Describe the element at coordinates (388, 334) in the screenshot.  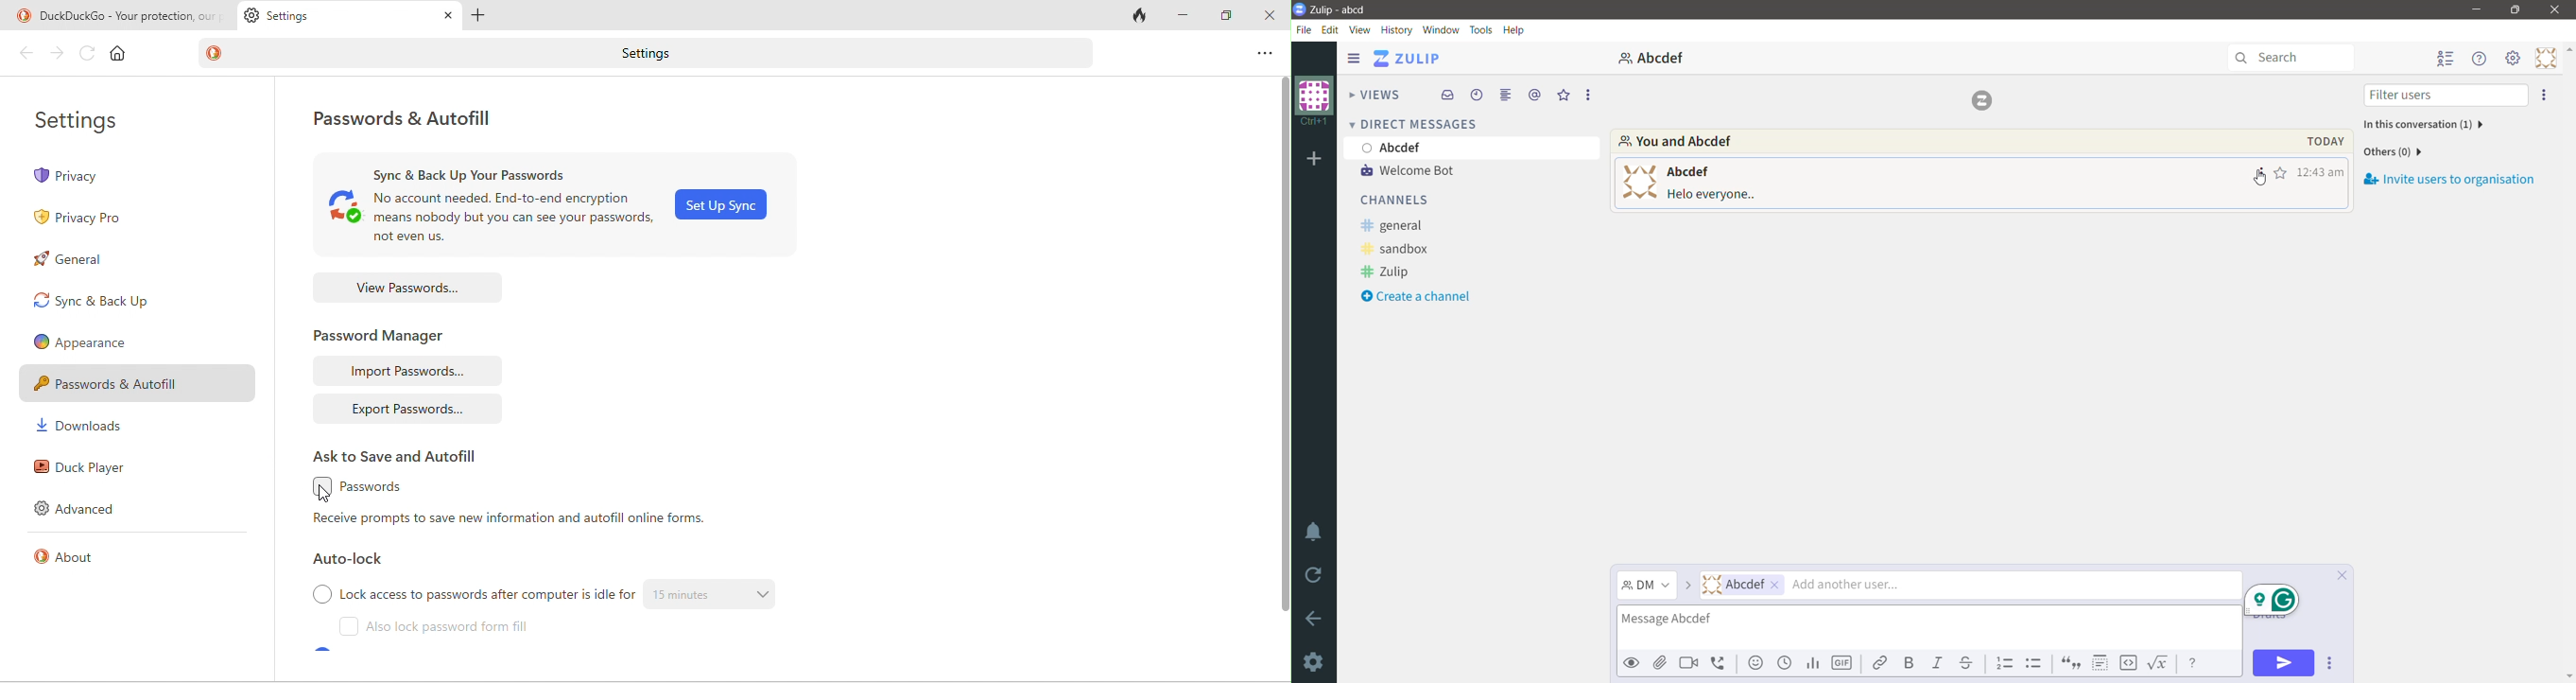
I see `password manager` at that location.